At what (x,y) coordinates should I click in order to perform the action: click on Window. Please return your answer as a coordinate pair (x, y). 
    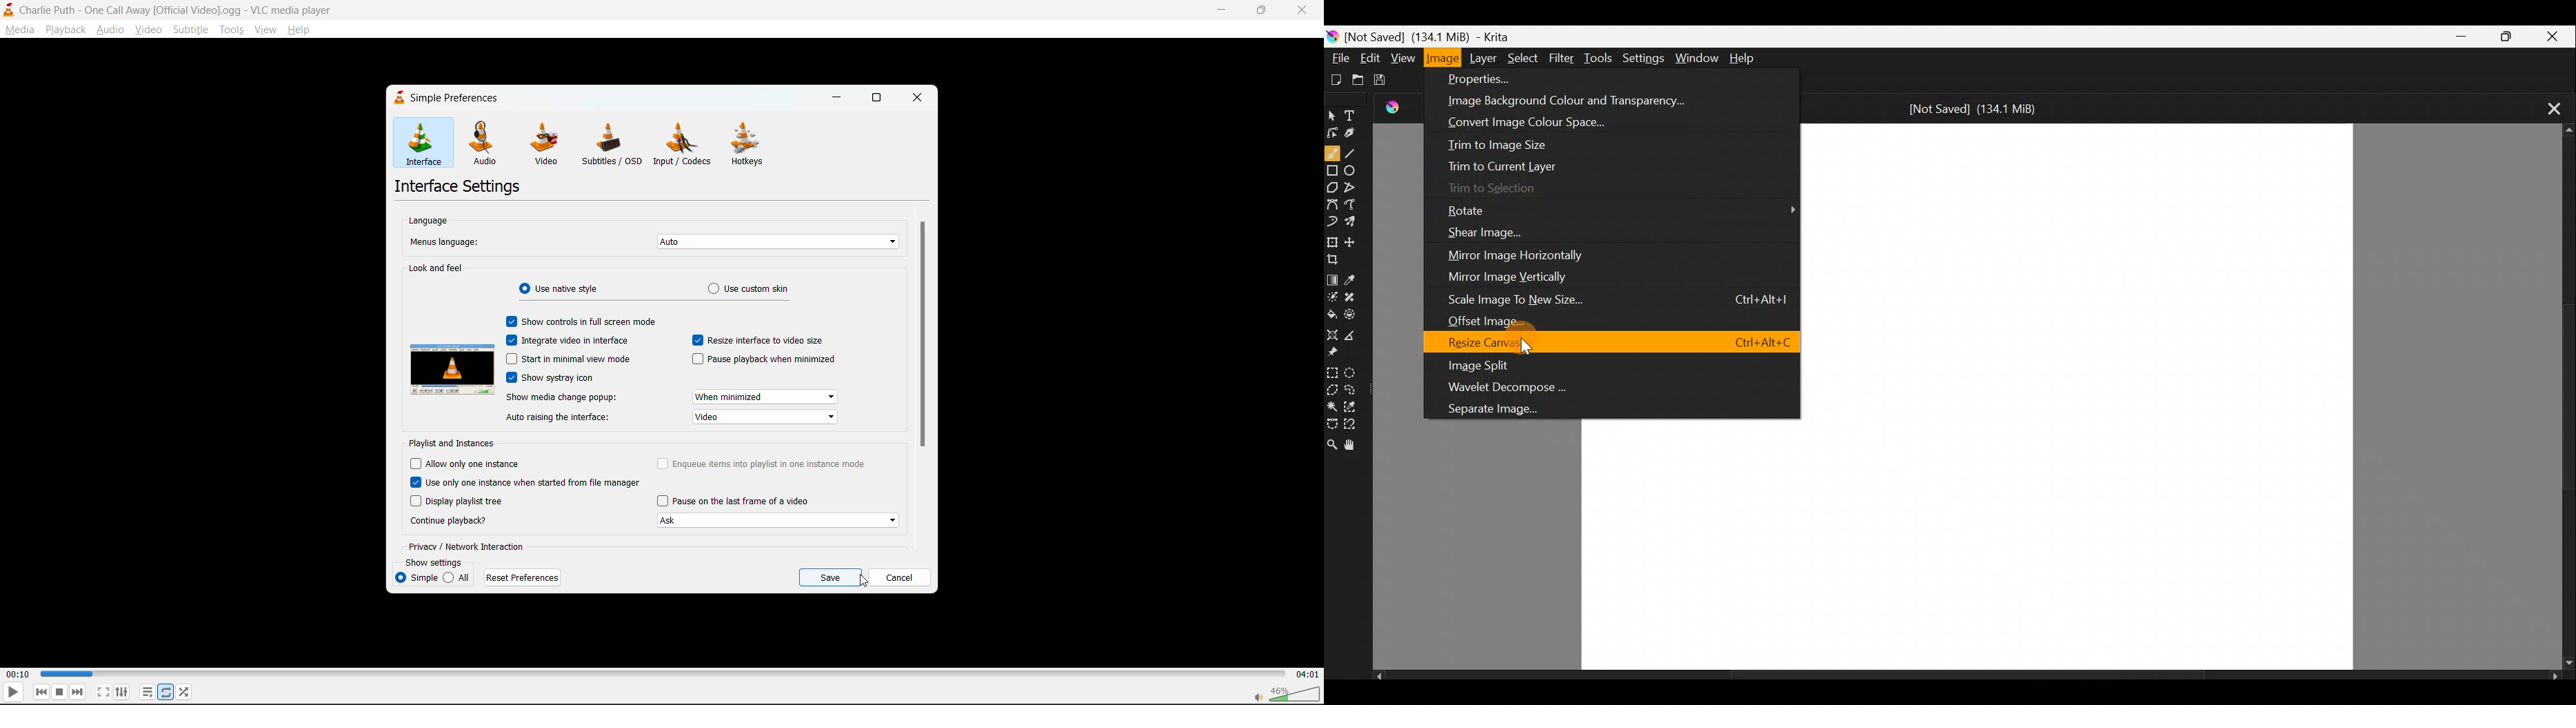
    Looking at the image, I should click on (1696, 56).